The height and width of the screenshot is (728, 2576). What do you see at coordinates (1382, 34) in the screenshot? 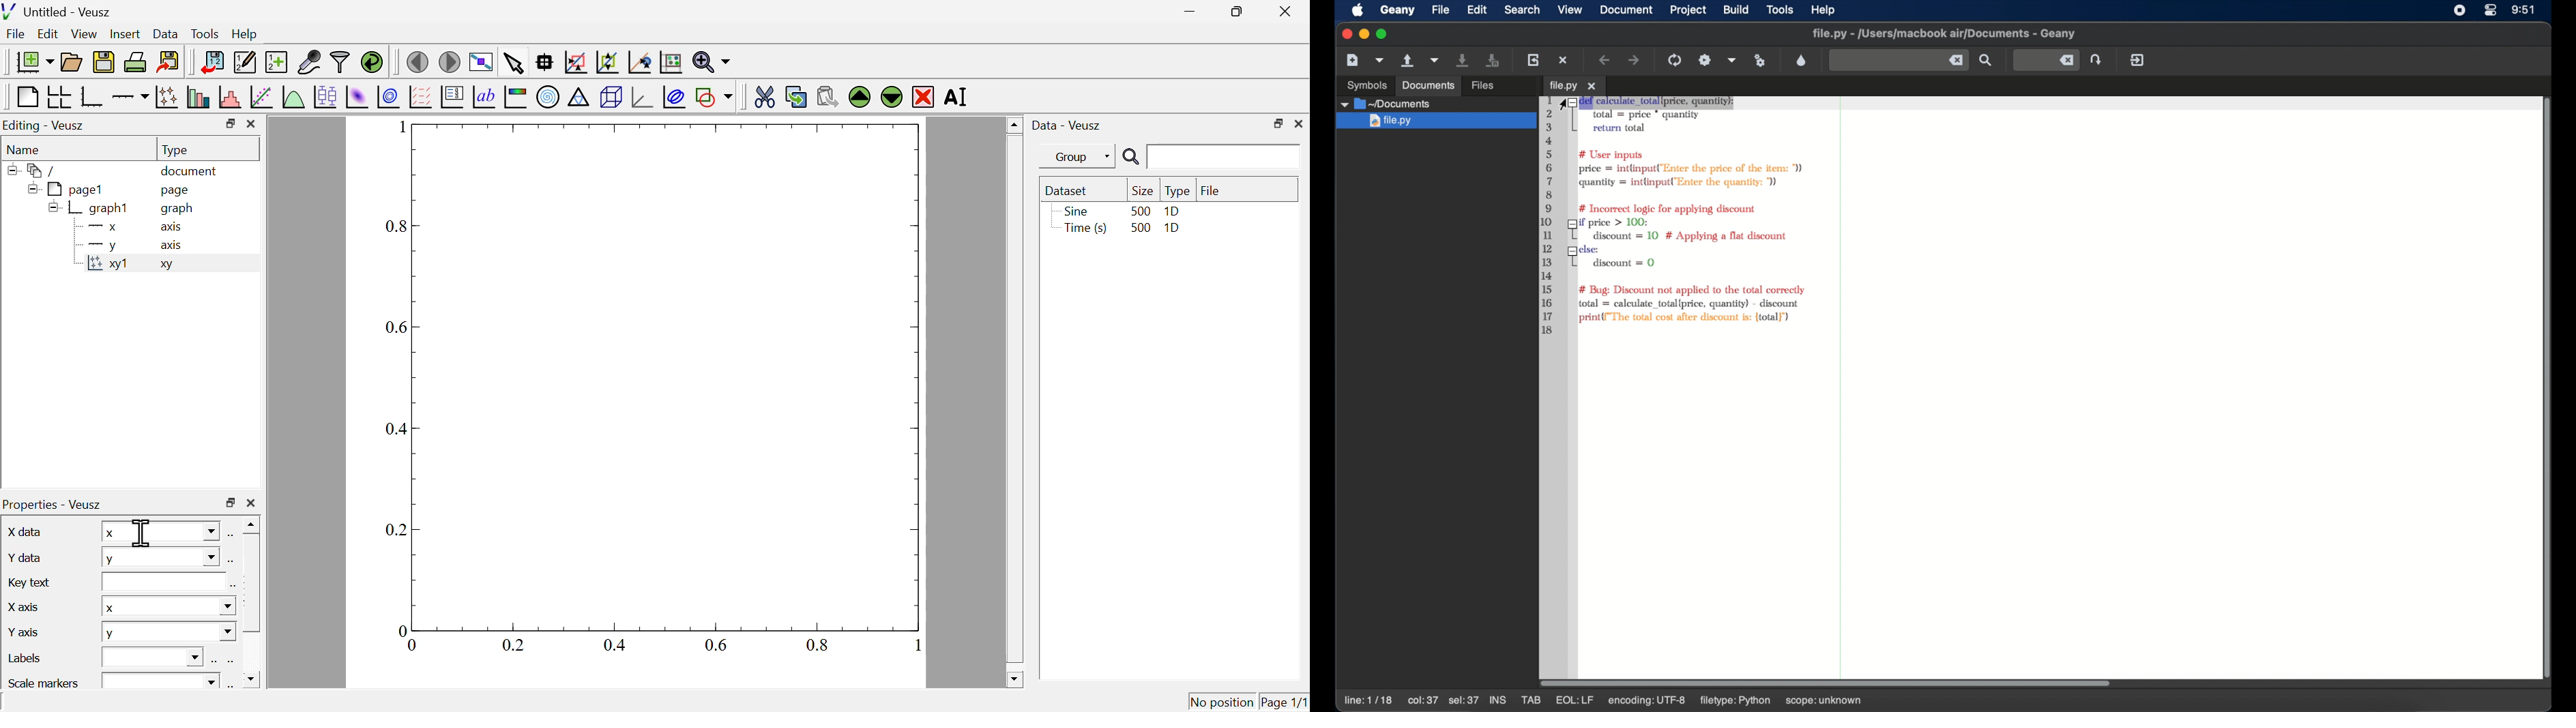
I see `maximize` at bounding box center [1382, 34].